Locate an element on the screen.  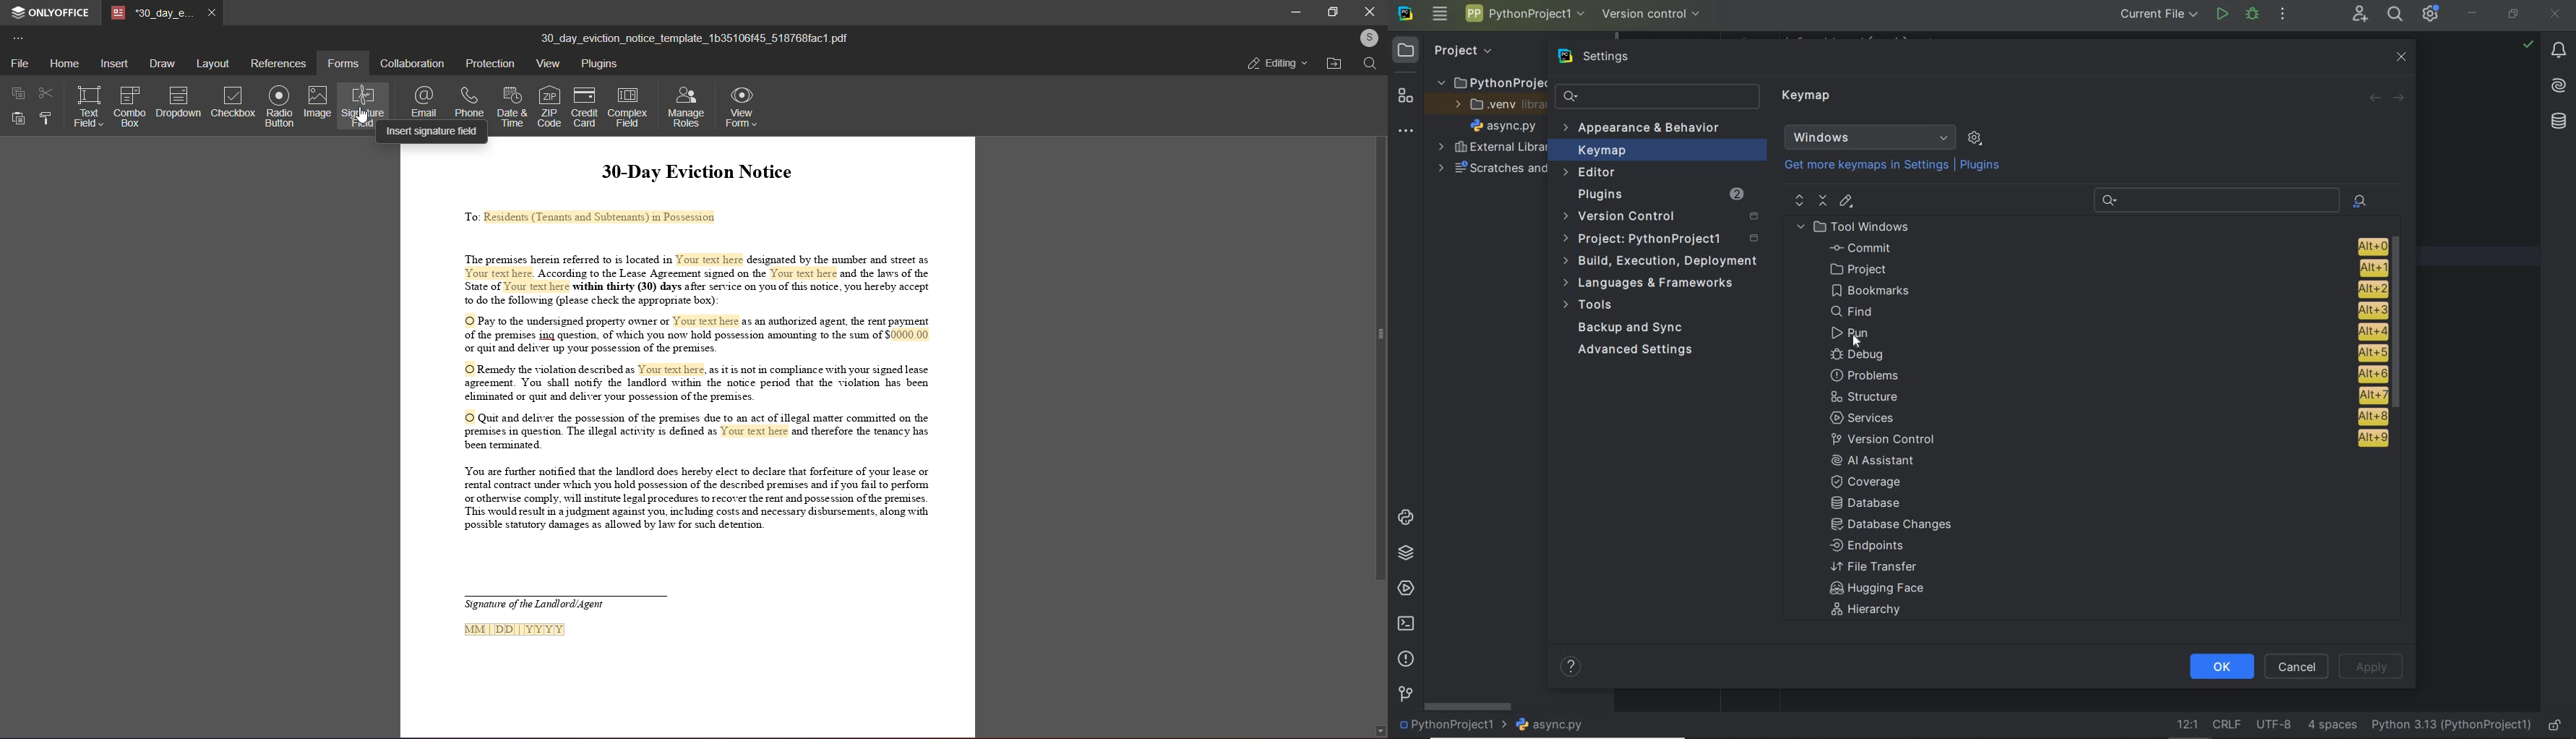
copy is located at coordinates (18, 93).